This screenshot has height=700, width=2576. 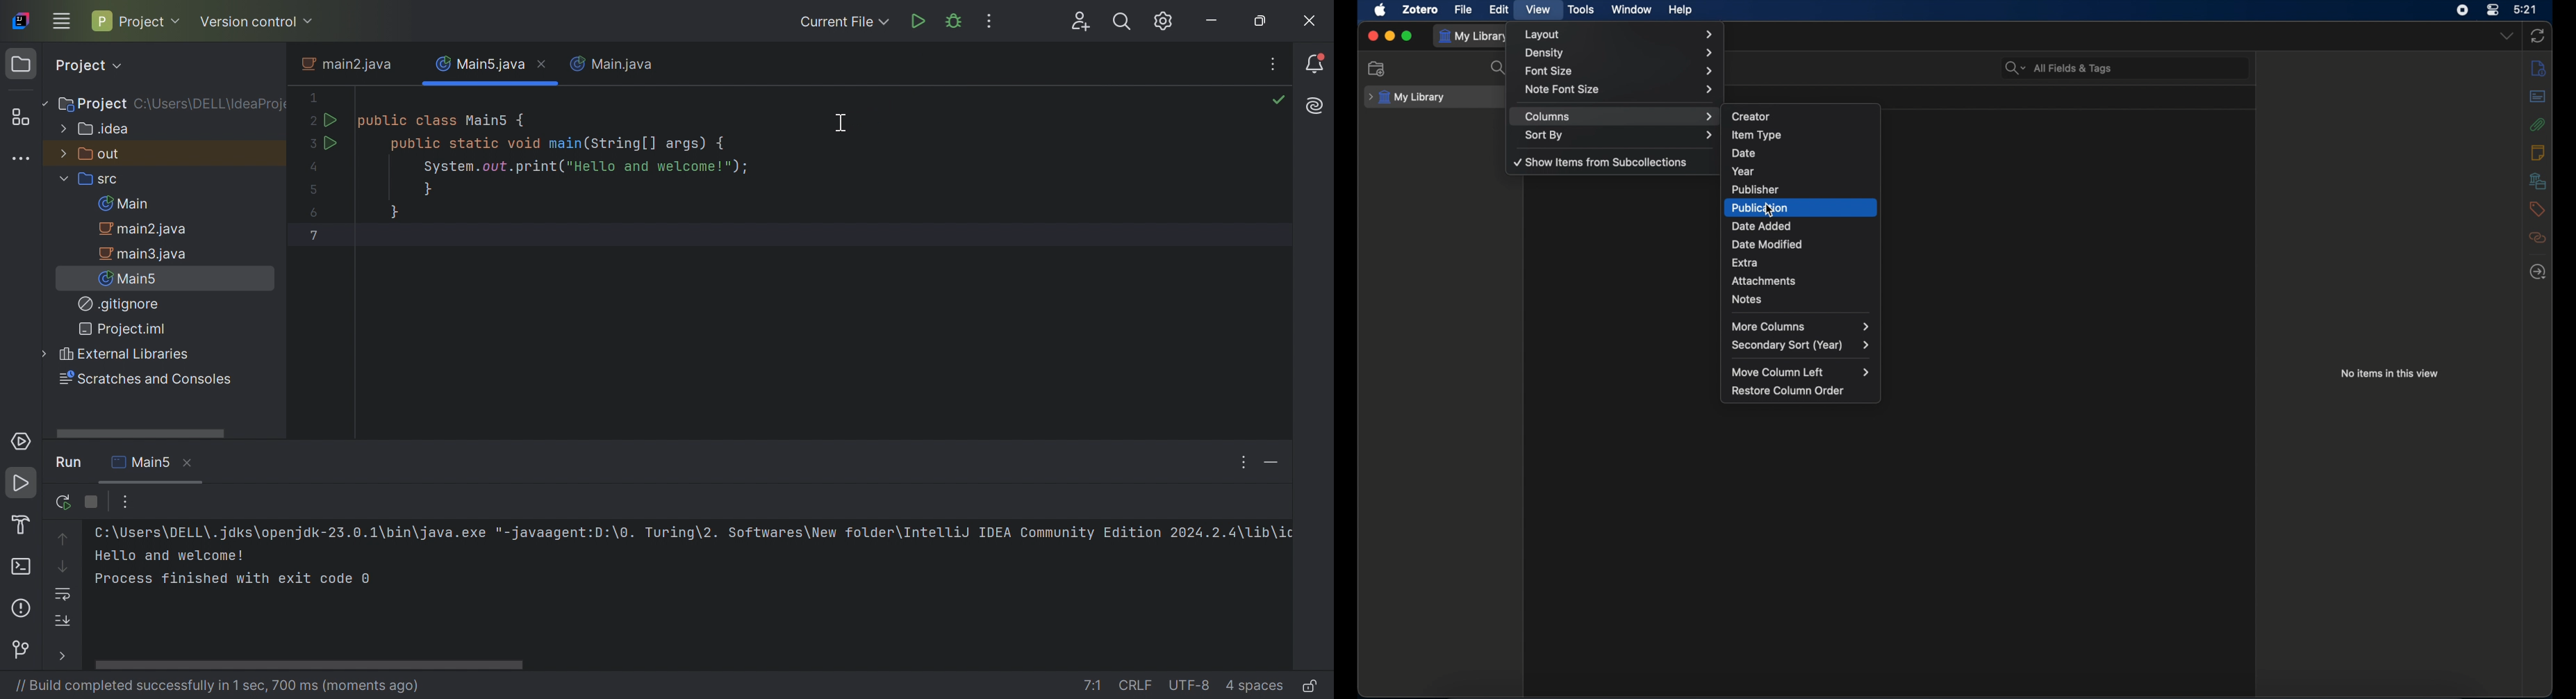 What do you see at coordinates (27, 648) in the screenshot?
I see `Version Control` at bounding box center [27, 648].